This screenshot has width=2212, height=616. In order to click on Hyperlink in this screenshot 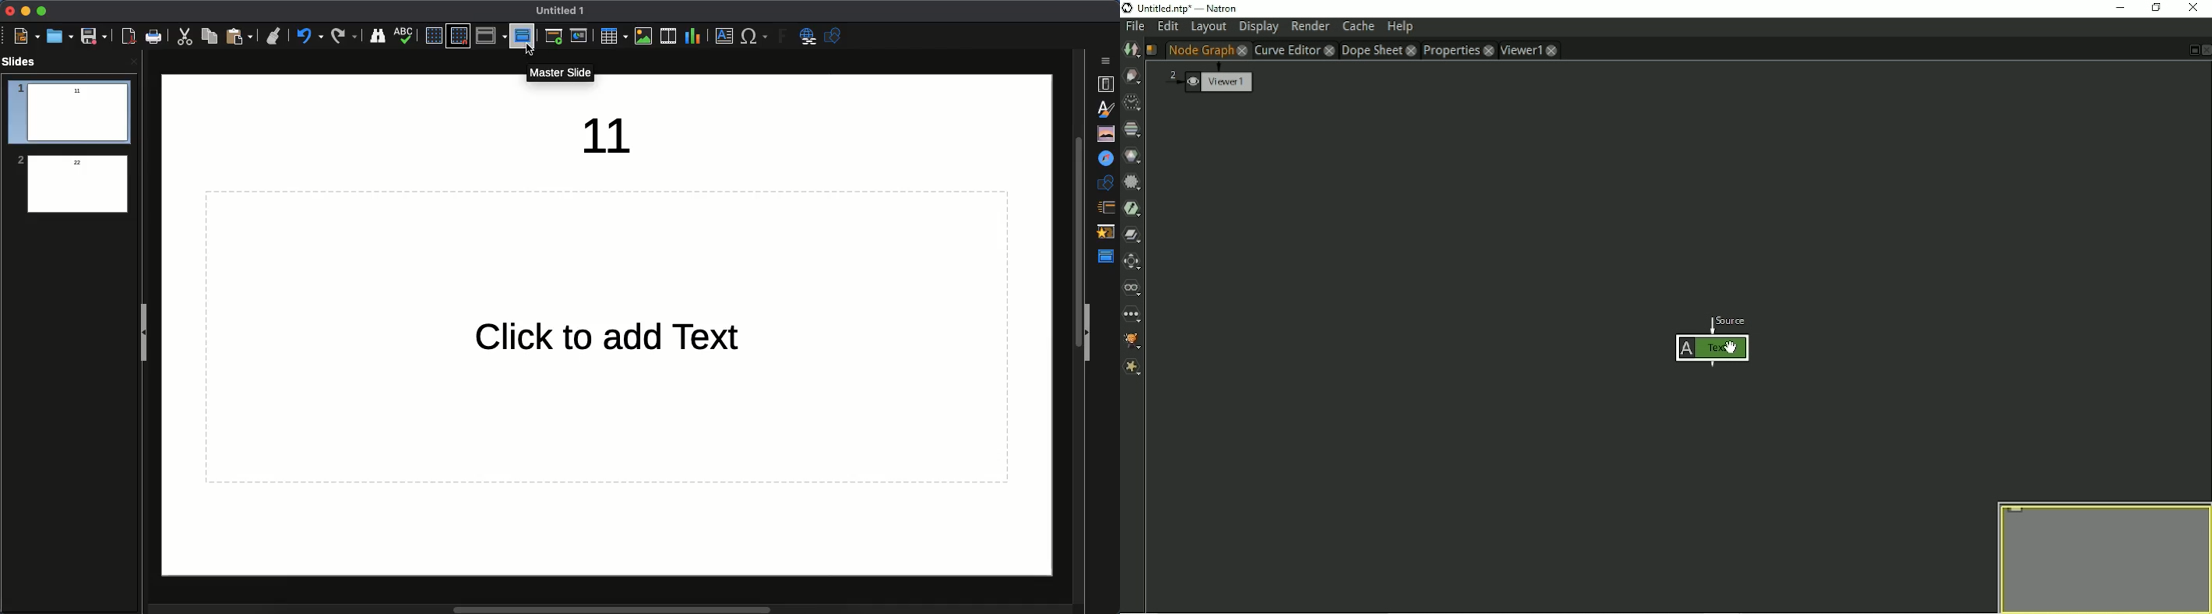, I will do `click(810, 37)`.